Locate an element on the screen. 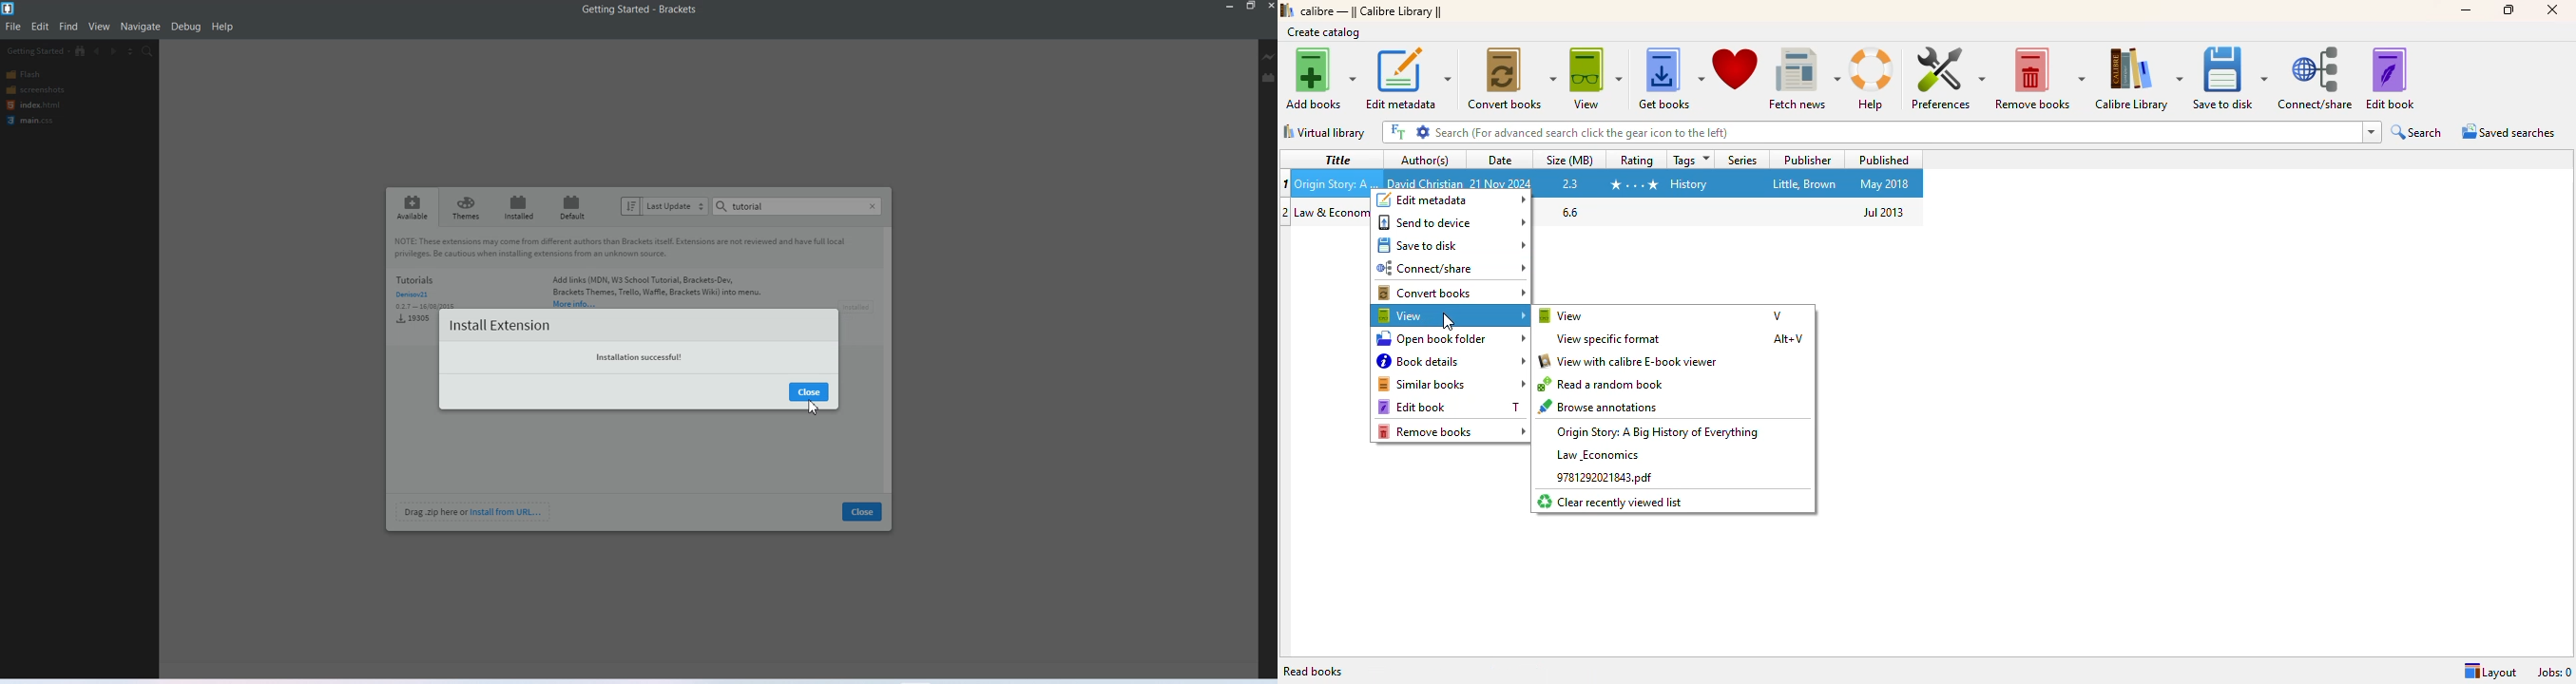 This screenshot has height=700, width=2576. saved searches is located at coordinates (2509, 130).